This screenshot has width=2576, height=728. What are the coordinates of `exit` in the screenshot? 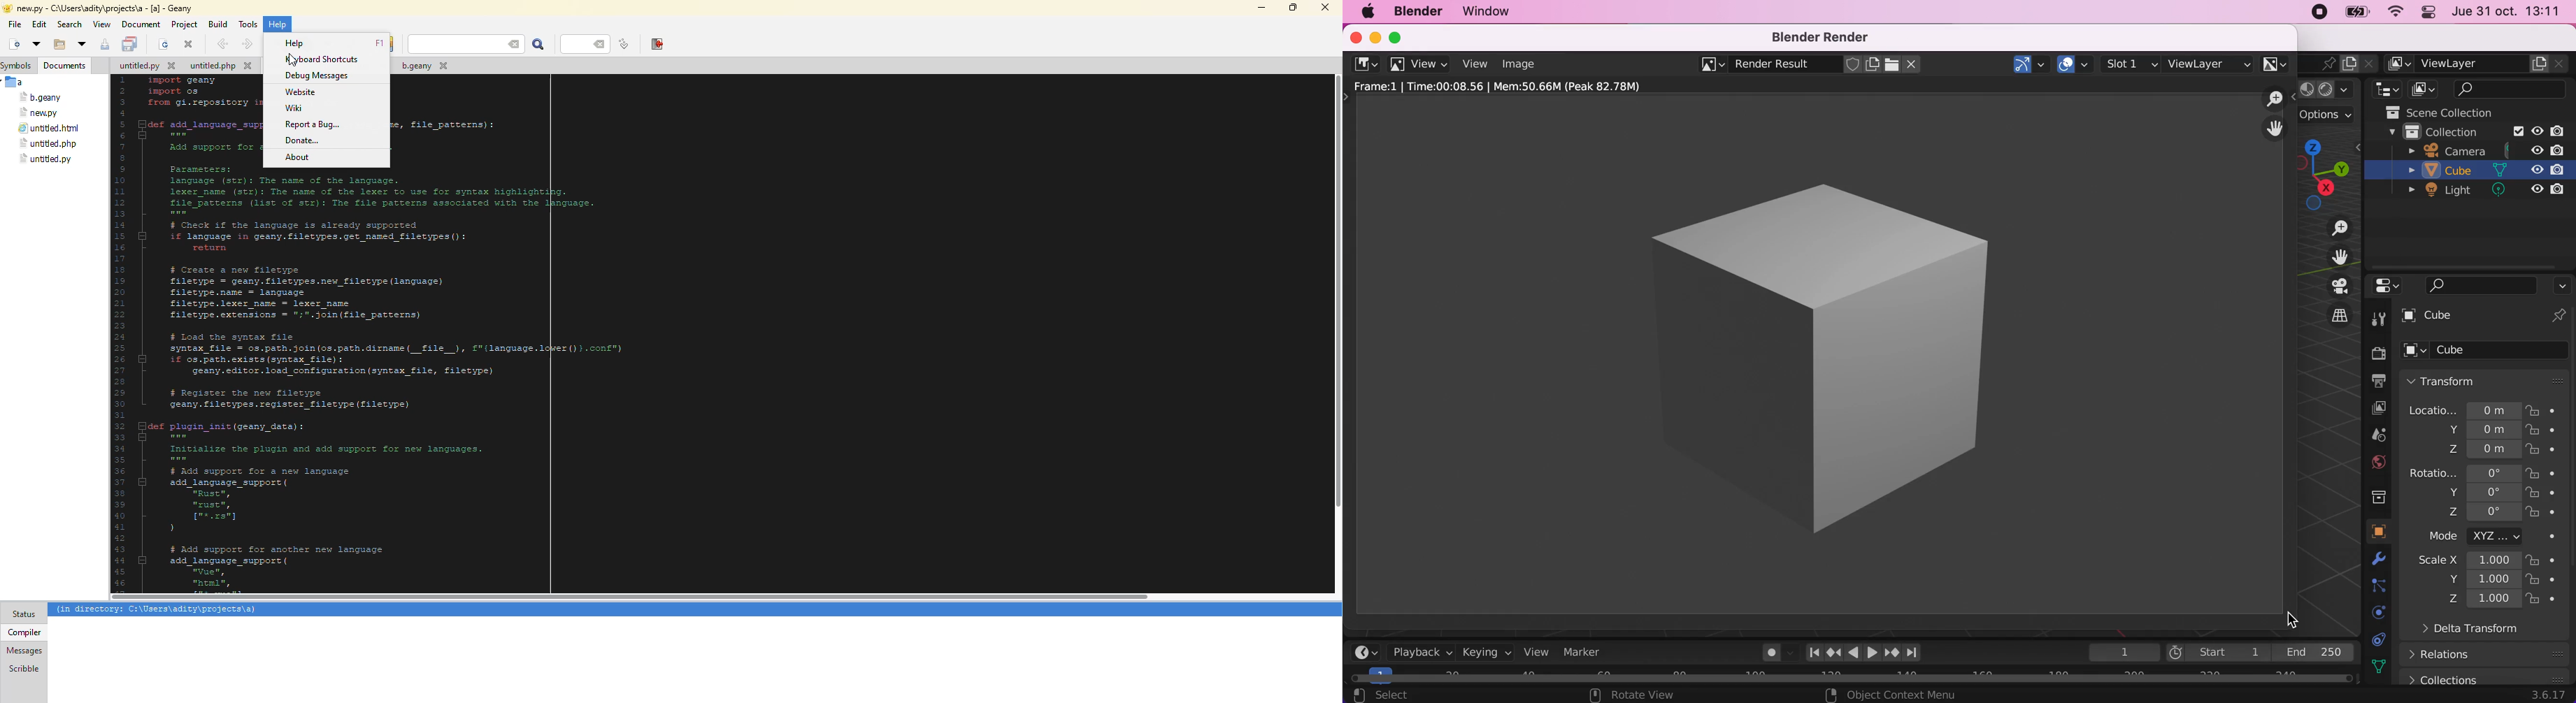 It's located at (657, 43).